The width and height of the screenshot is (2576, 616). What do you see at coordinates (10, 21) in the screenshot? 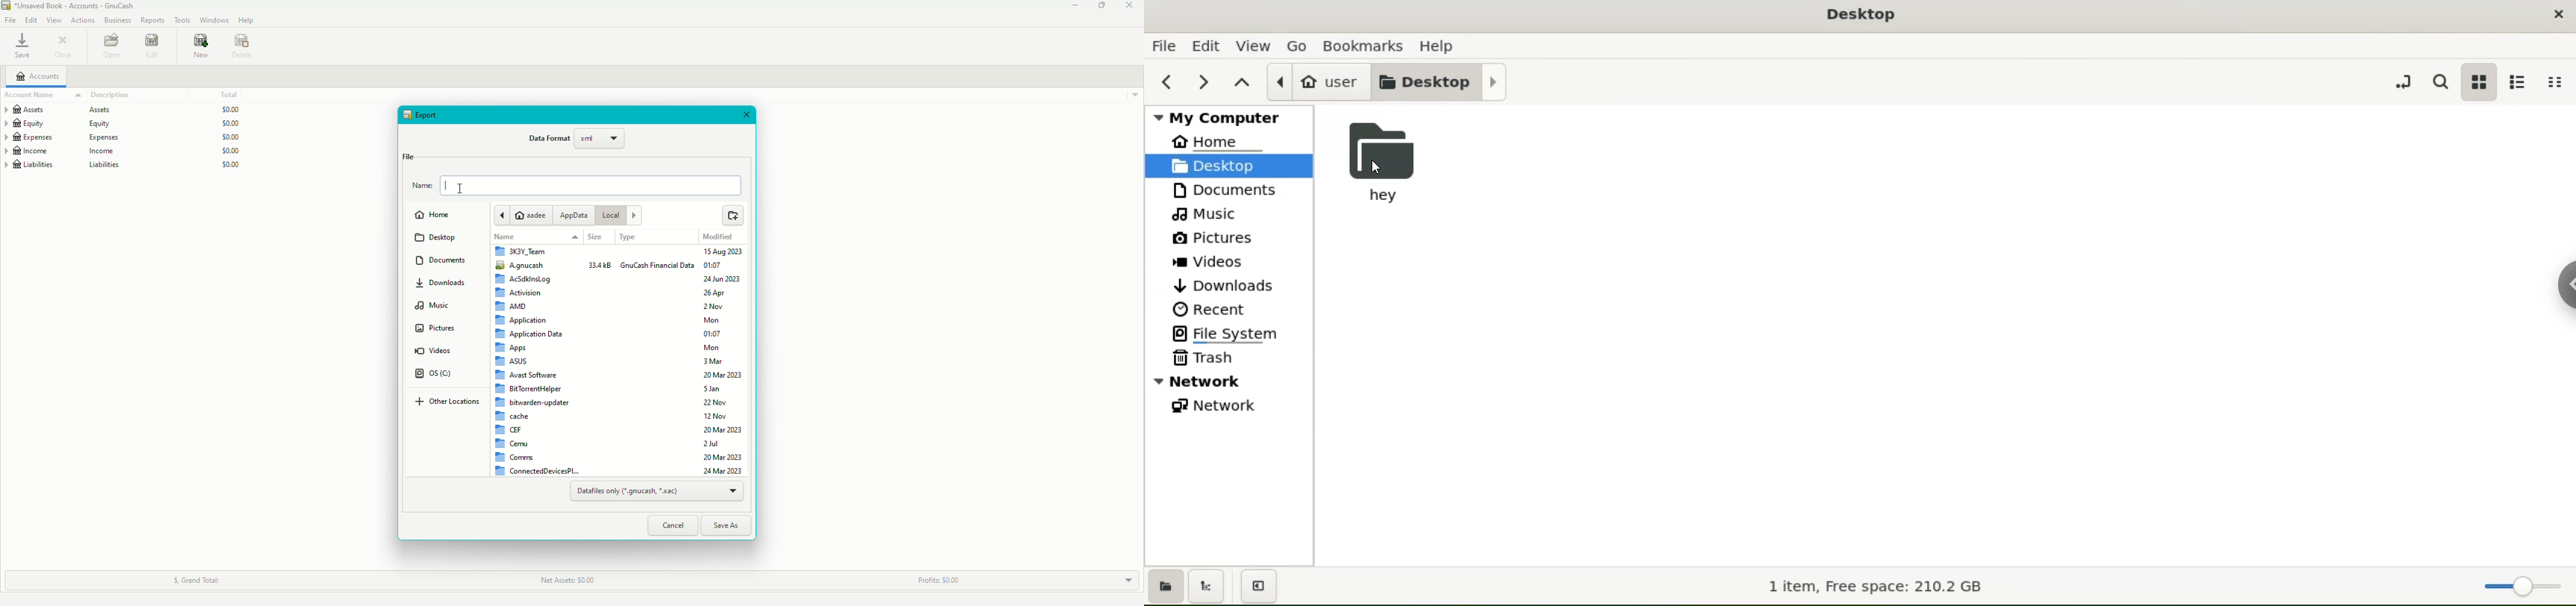
I see `File` at bounding box center [10, 21].